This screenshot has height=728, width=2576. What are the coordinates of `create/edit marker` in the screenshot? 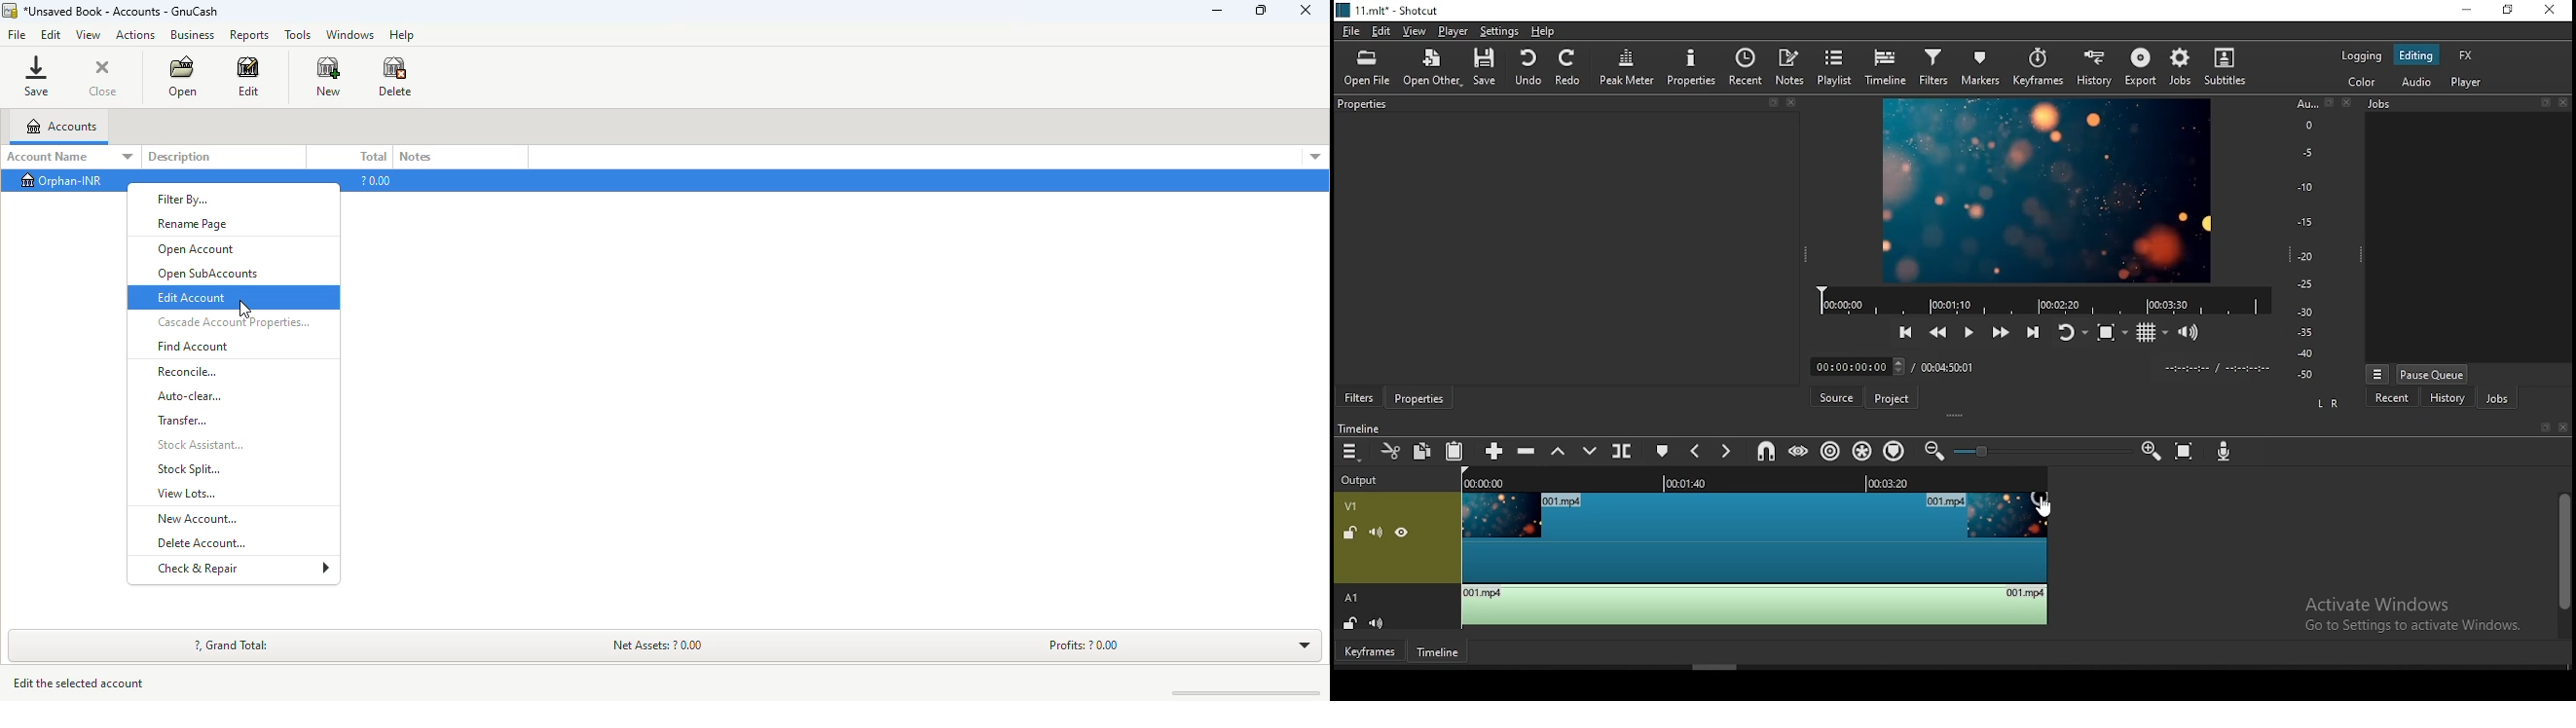 It's located at (1662, 451).